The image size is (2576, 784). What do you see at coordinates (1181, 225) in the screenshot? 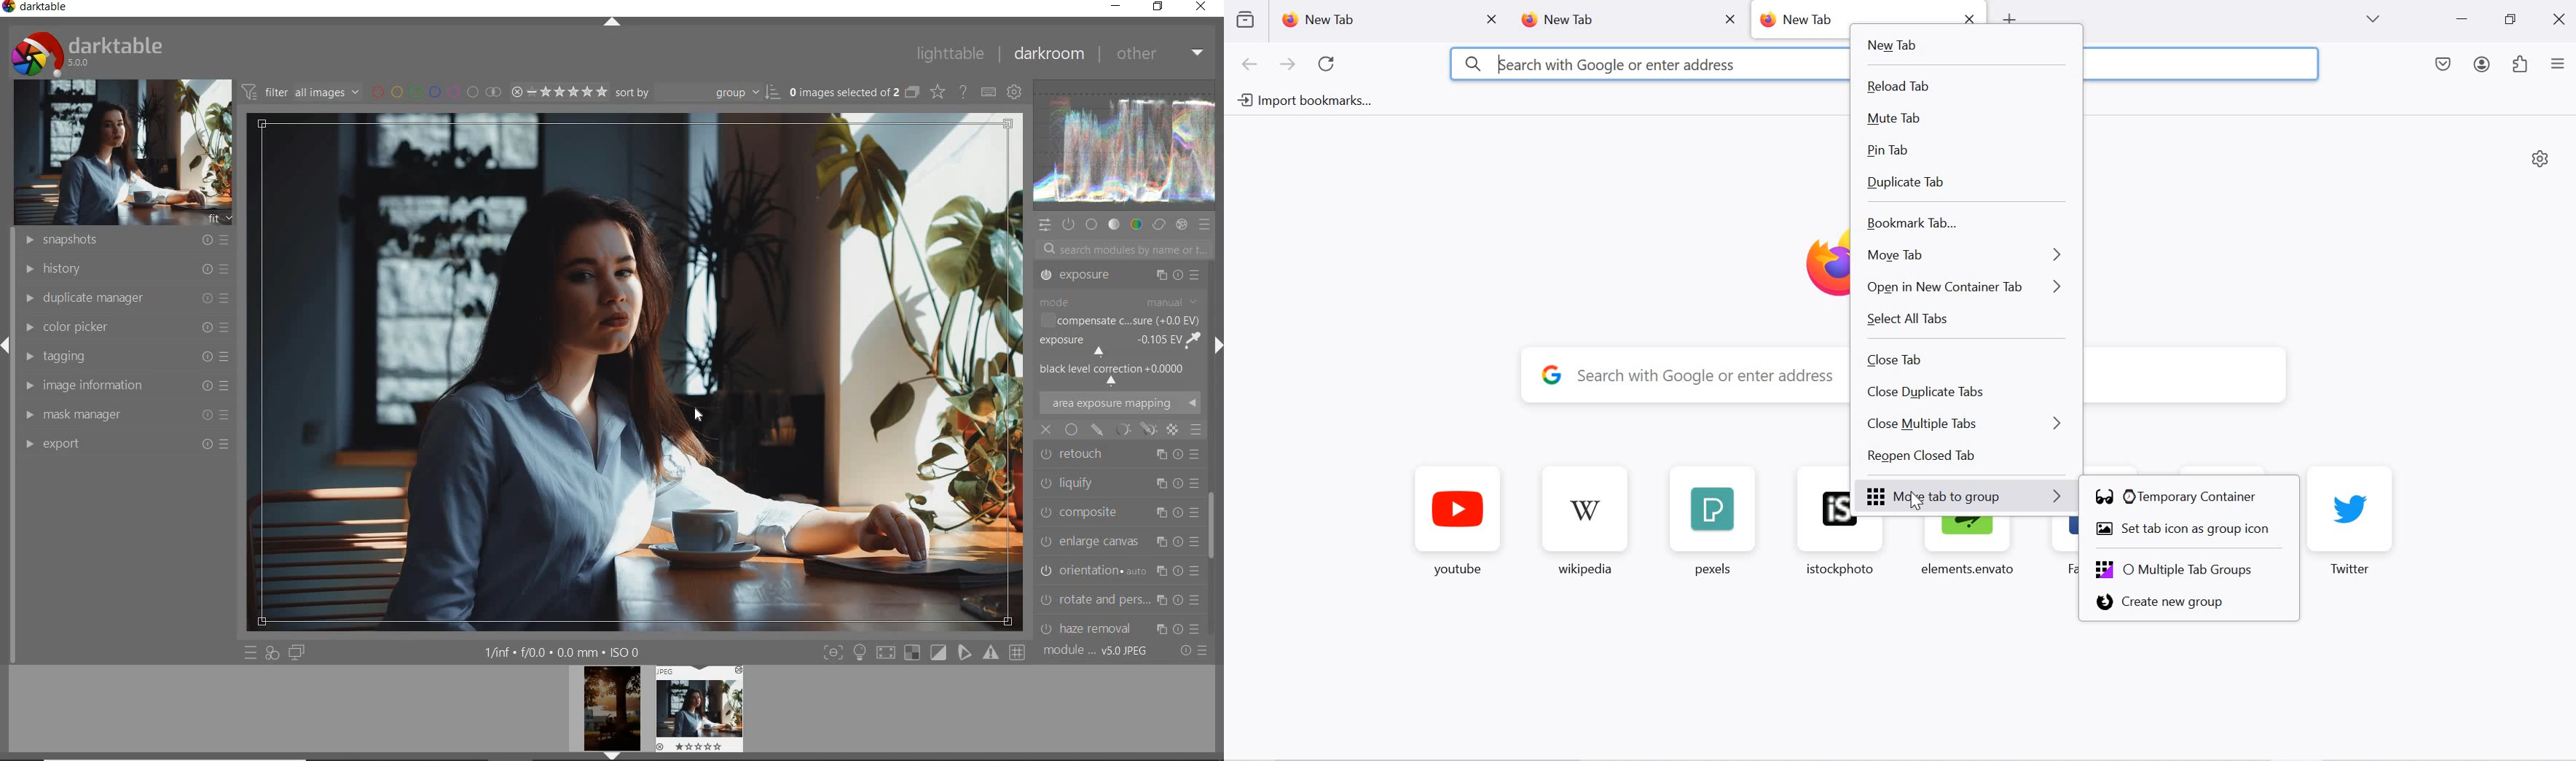
I see `EFFECT` at bounding box center [1181, 225].